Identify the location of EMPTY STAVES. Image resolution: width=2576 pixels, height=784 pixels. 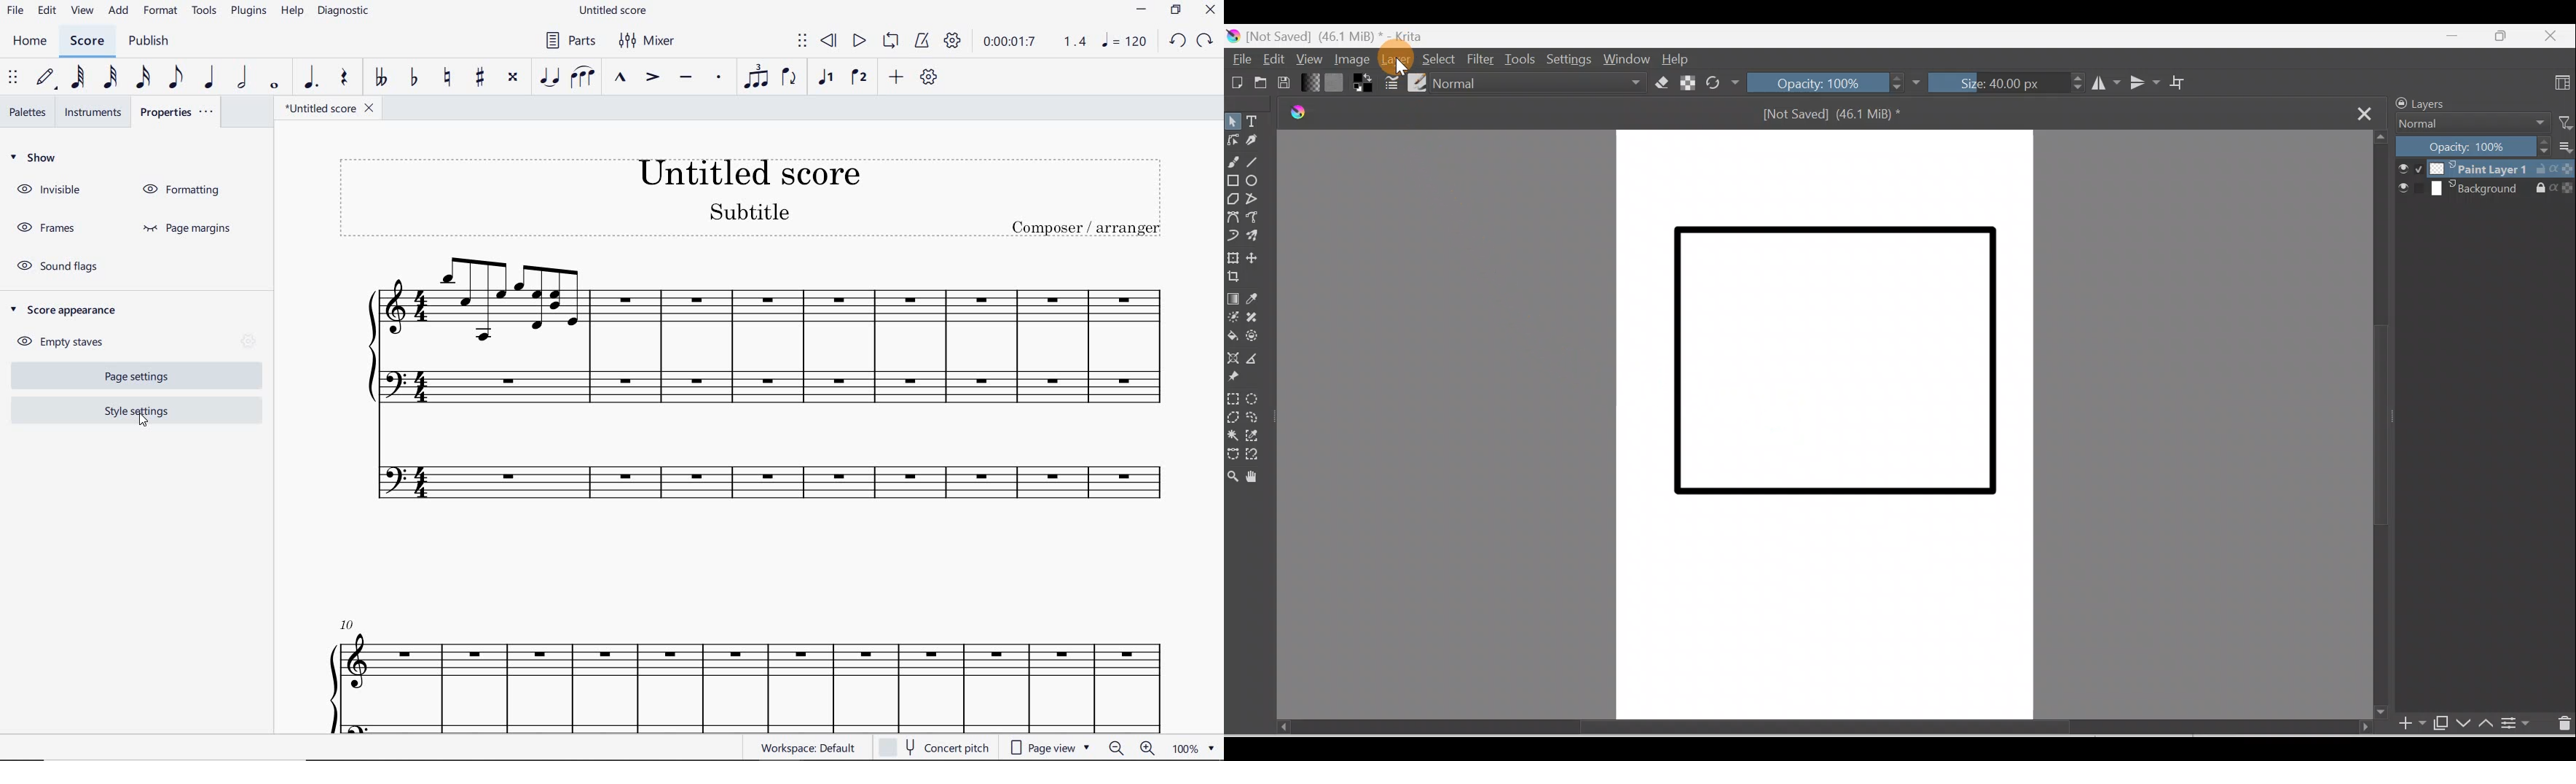
(66, 339).